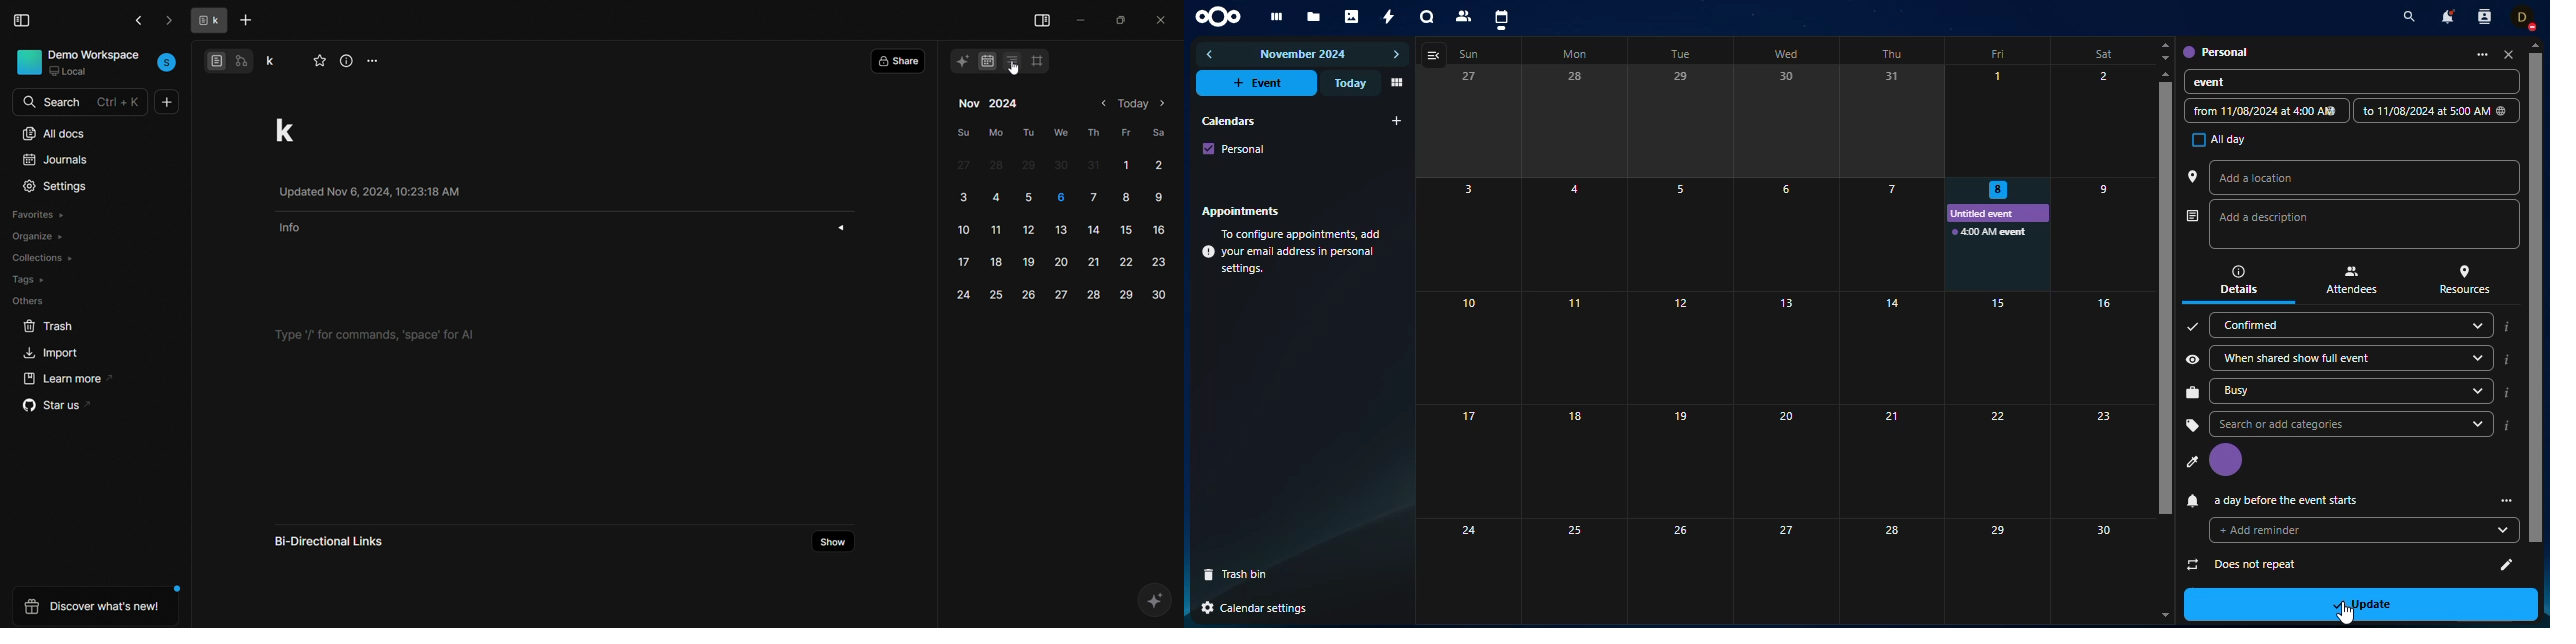 This screenshot has height=644, width=2576. Describe the element at coordinates (2508, 425) in the screenshot. I see `i` at that location.